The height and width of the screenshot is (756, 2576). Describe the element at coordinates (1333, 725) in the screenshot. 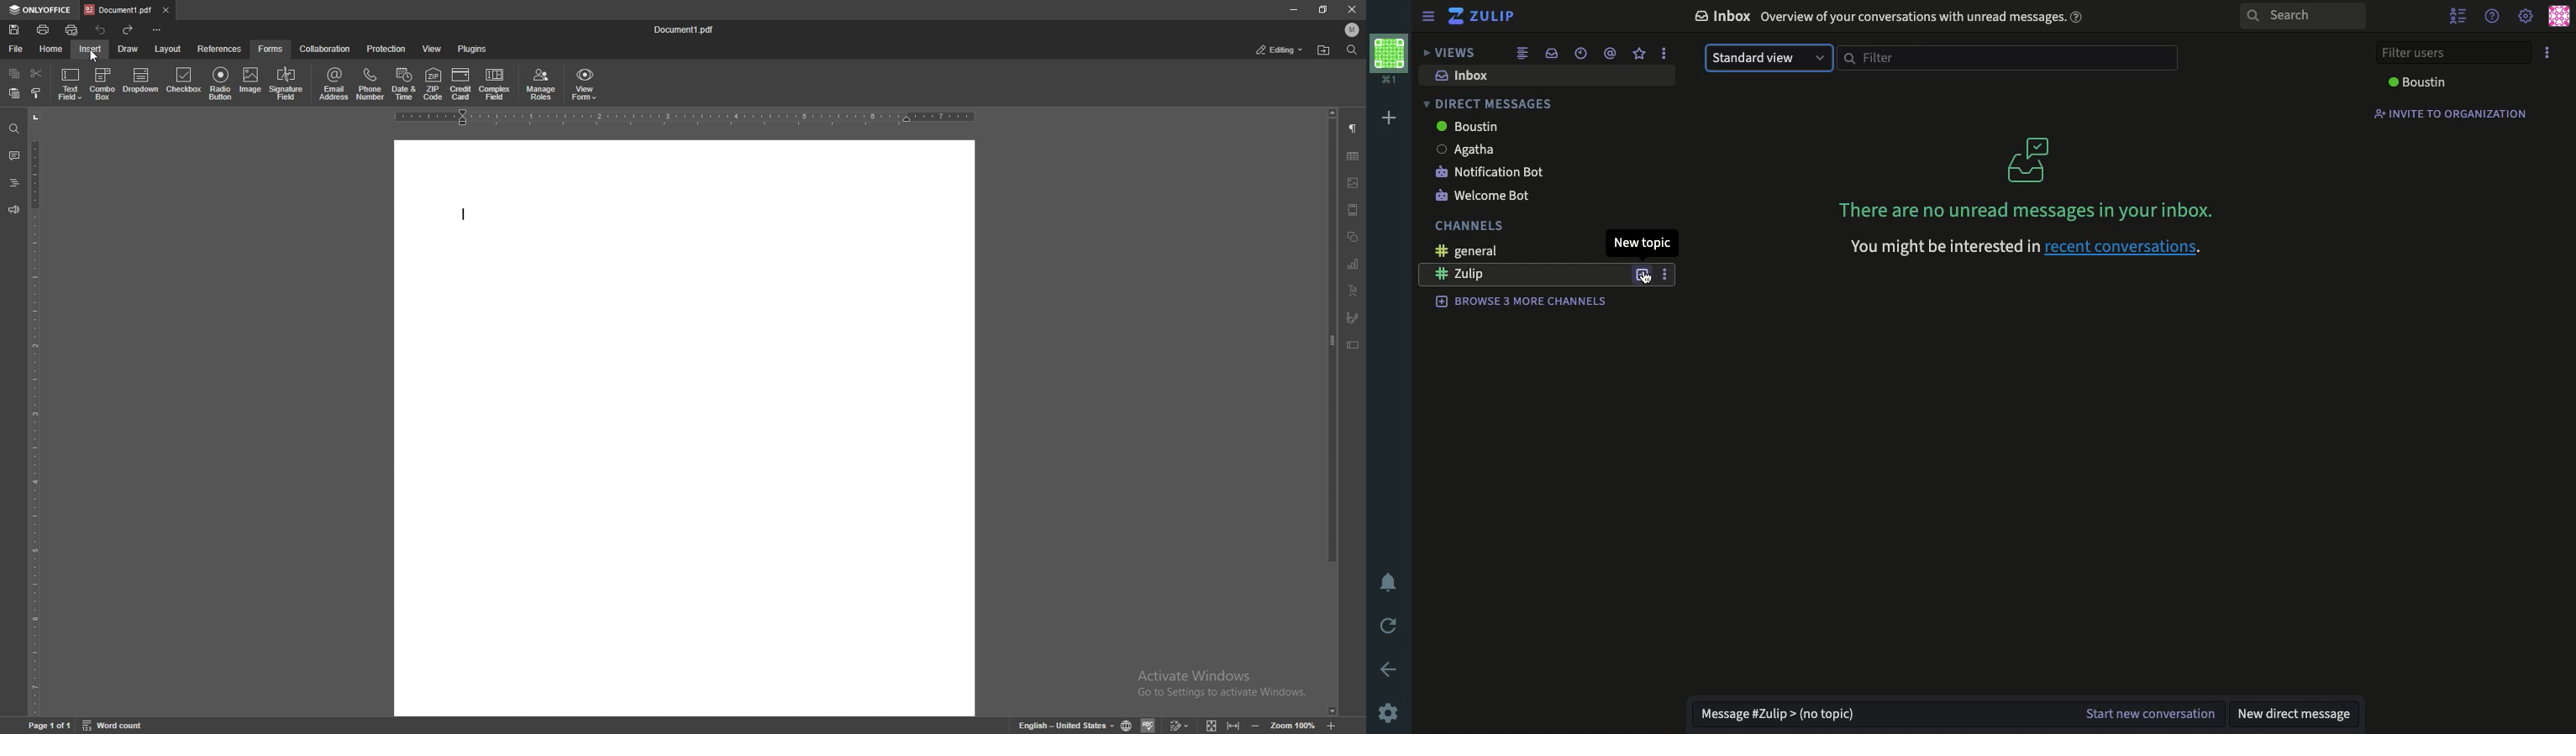

I see `zoom in` at that location.